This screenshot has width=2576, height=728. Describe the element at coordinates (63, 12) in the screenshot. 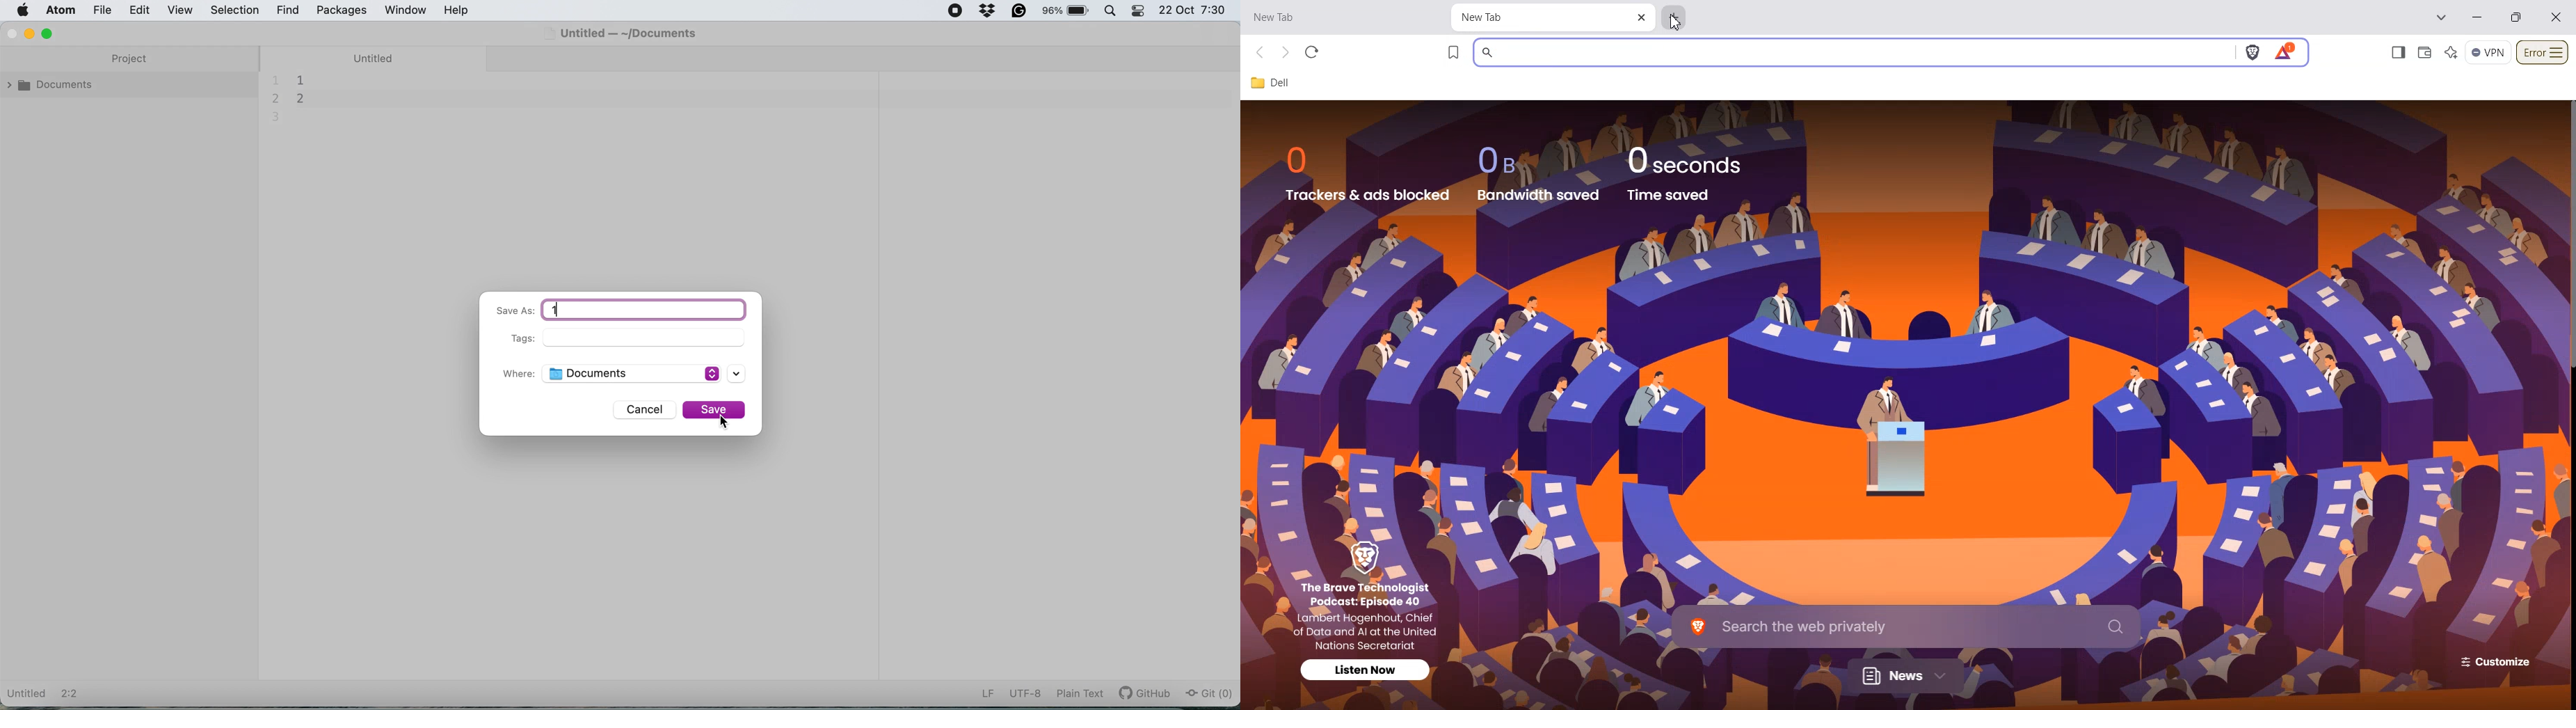

I see `atom` at that location.